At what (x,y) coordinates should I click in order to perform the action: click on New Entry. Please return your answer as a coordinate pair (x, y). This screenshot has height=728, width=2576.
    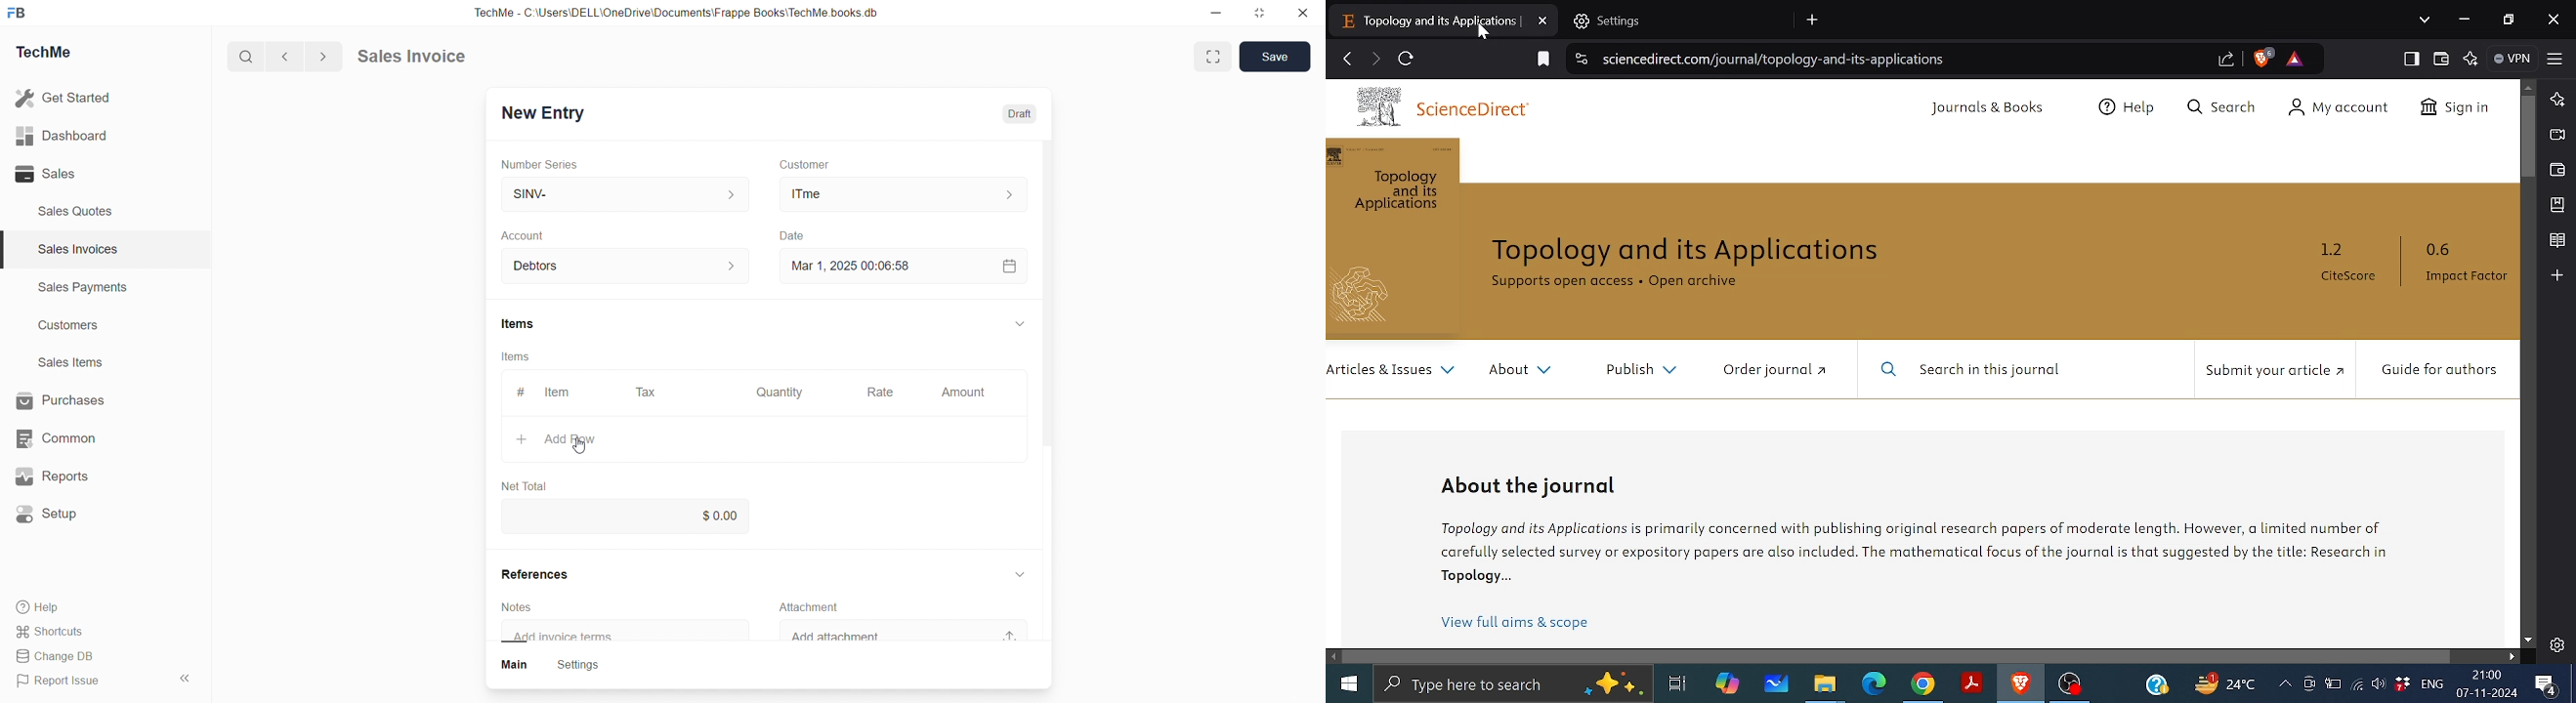
    Looking at the image, I should click on (549, 110).